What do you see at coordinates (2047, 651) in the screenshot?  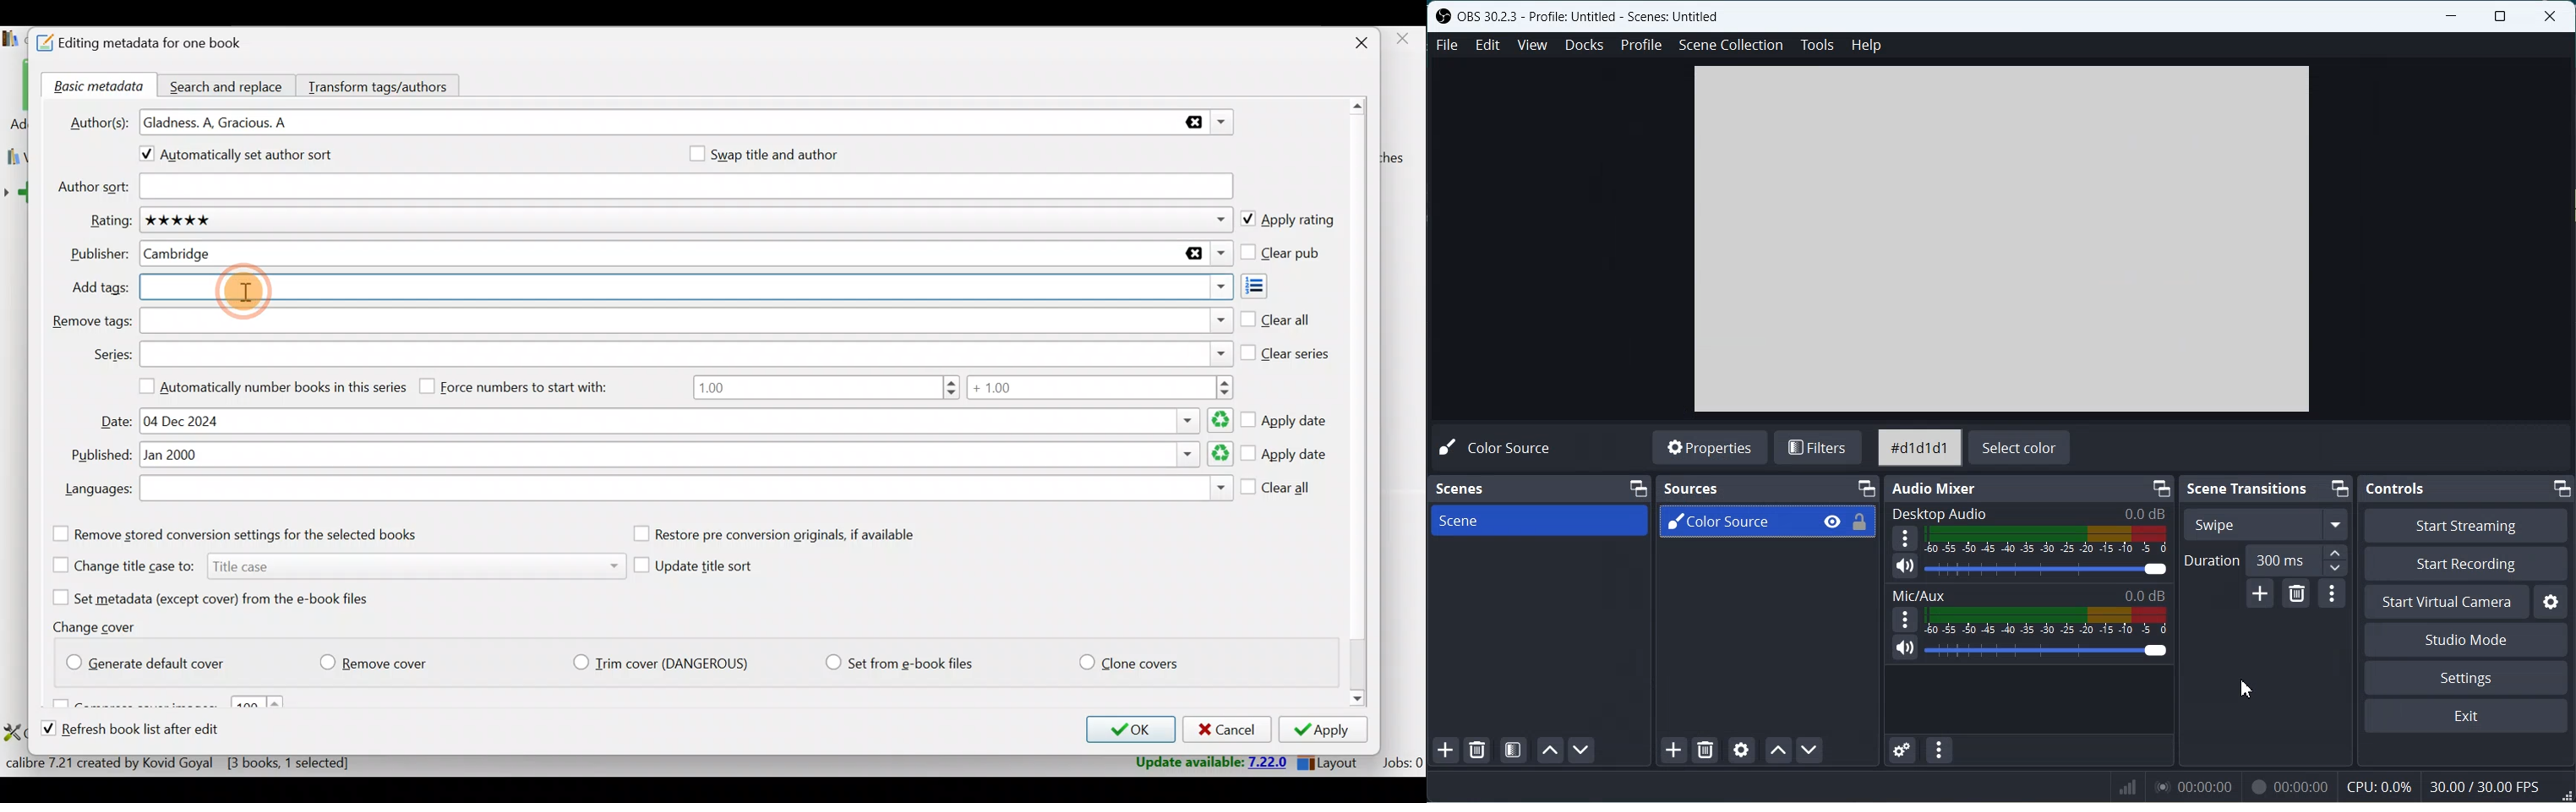 I see `Volume Adjuster` at bounding box center [2047, 651].